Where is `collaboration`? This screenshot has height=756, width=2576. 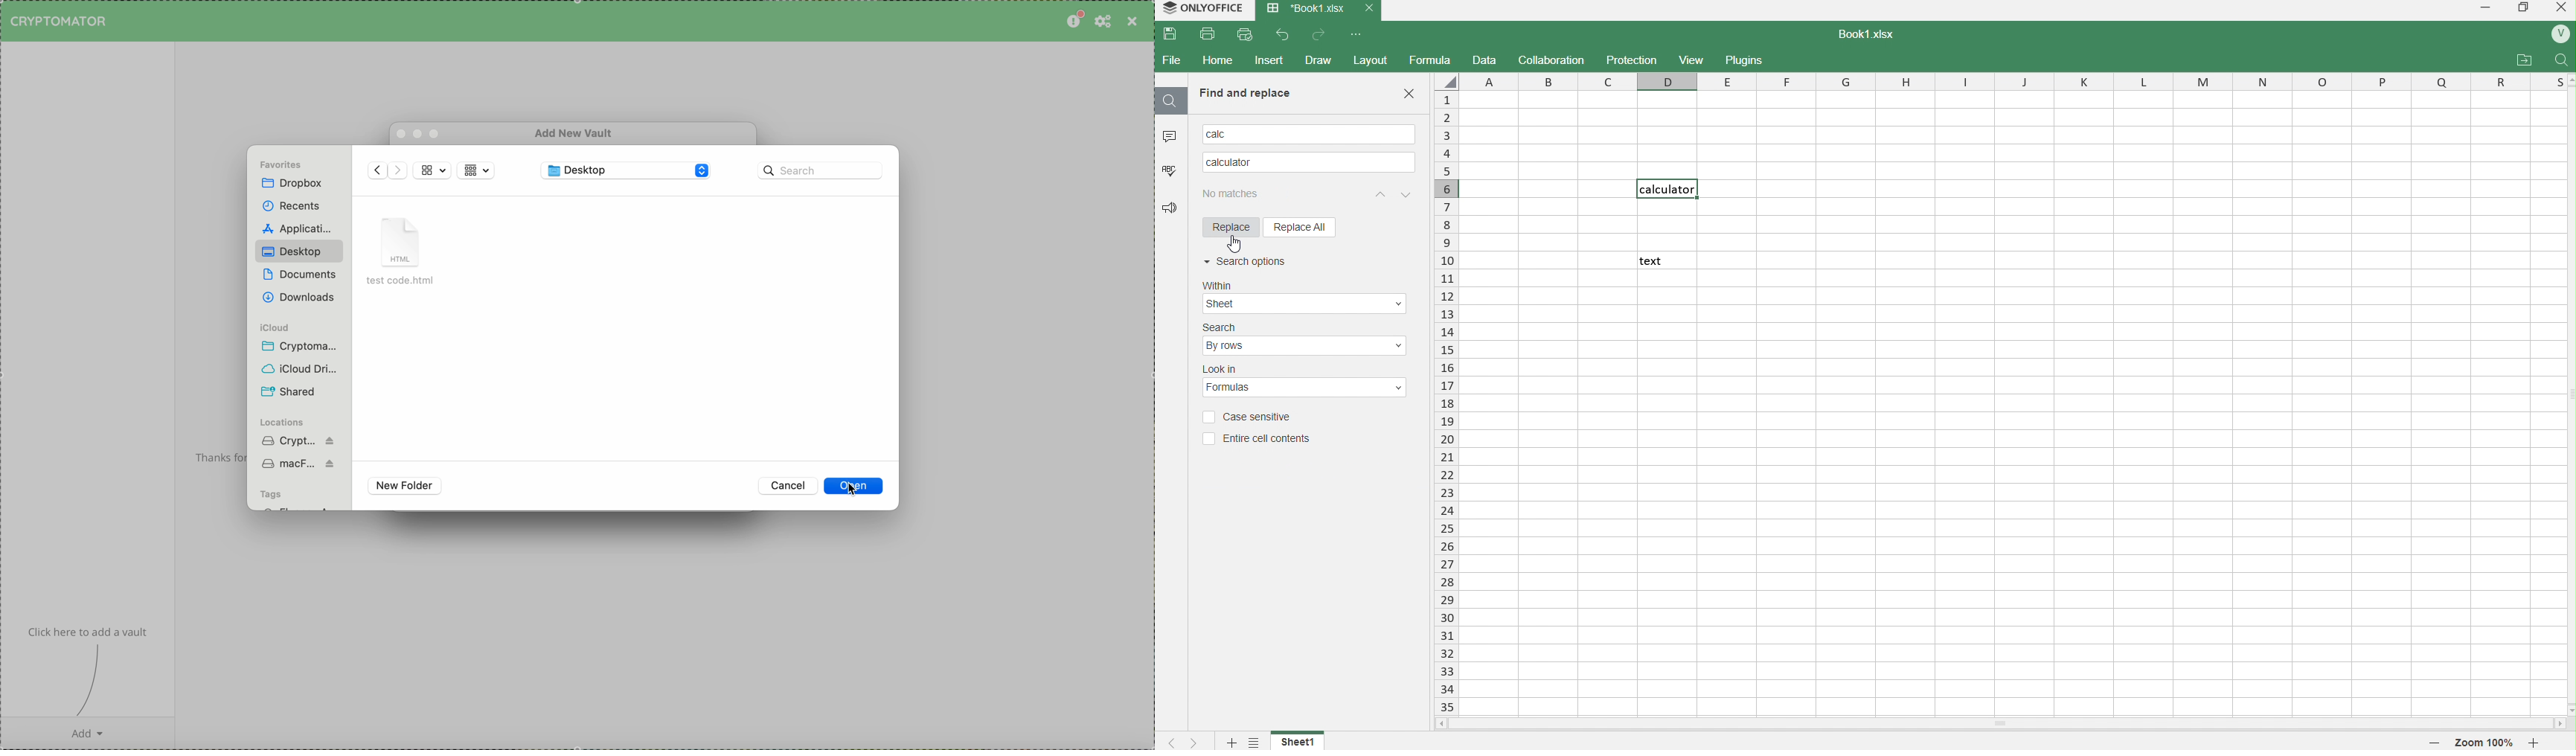 collaboration is located at coordinates (1554, 60).